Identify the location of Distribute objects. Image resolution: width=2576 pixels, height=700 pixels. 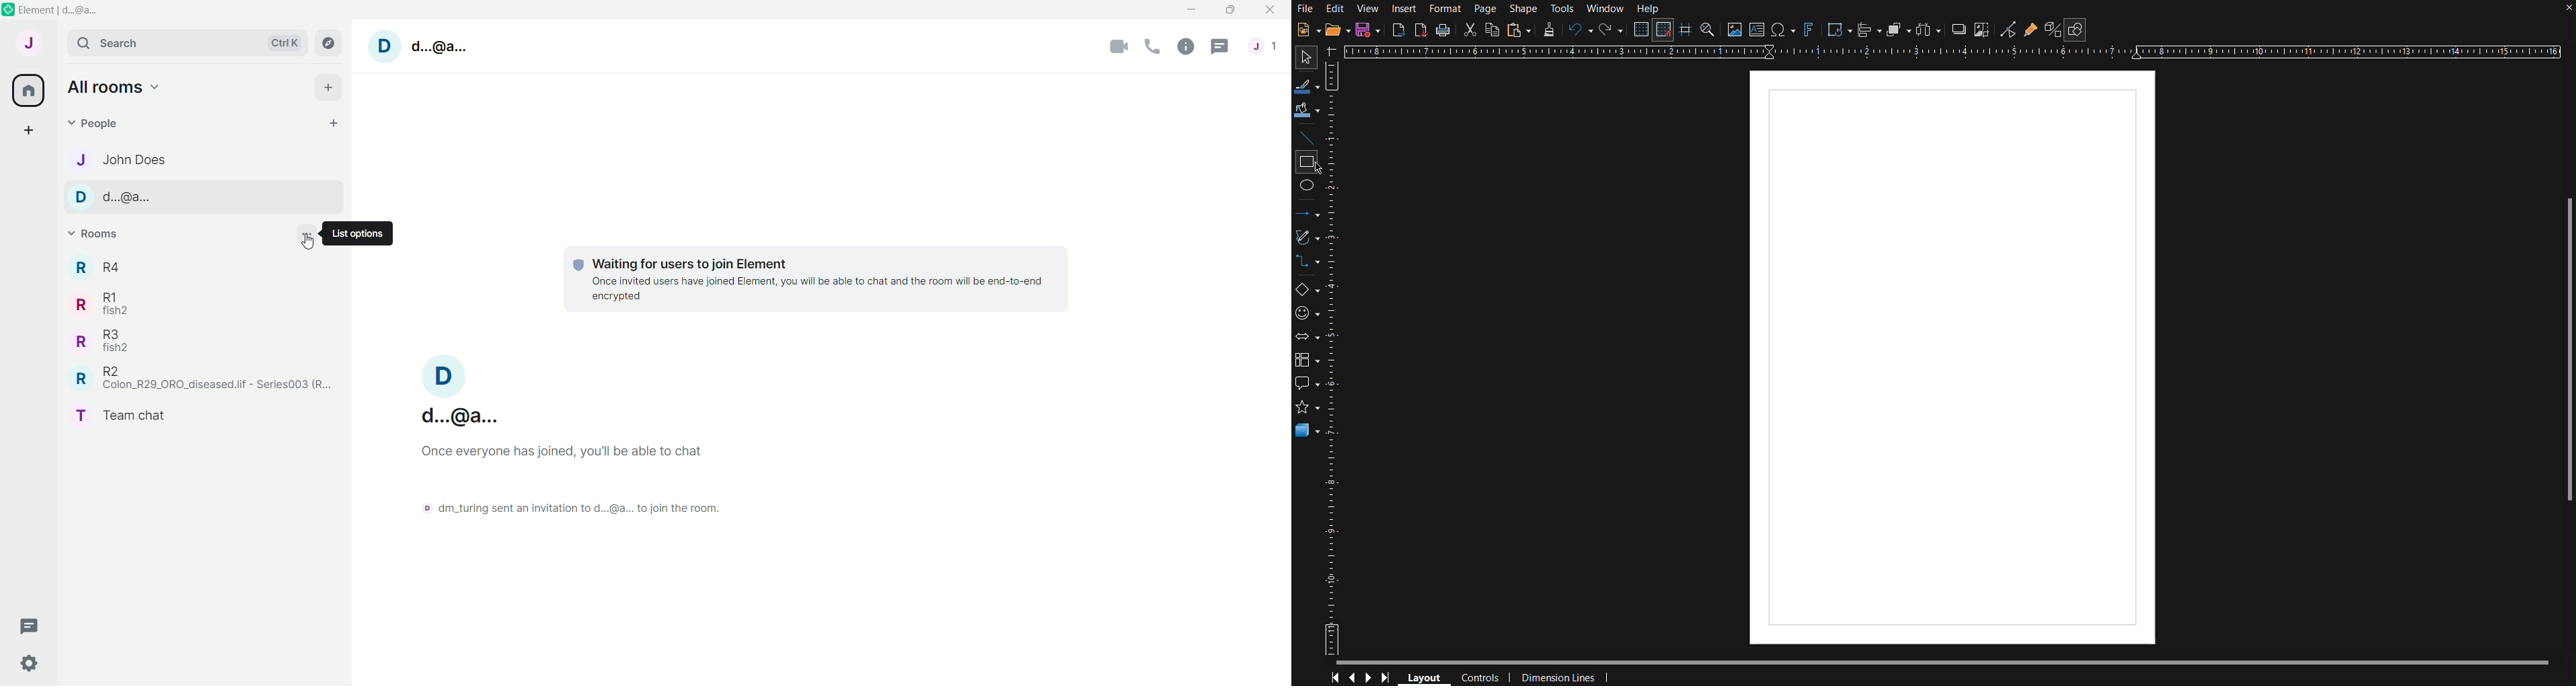
(1928, 29).